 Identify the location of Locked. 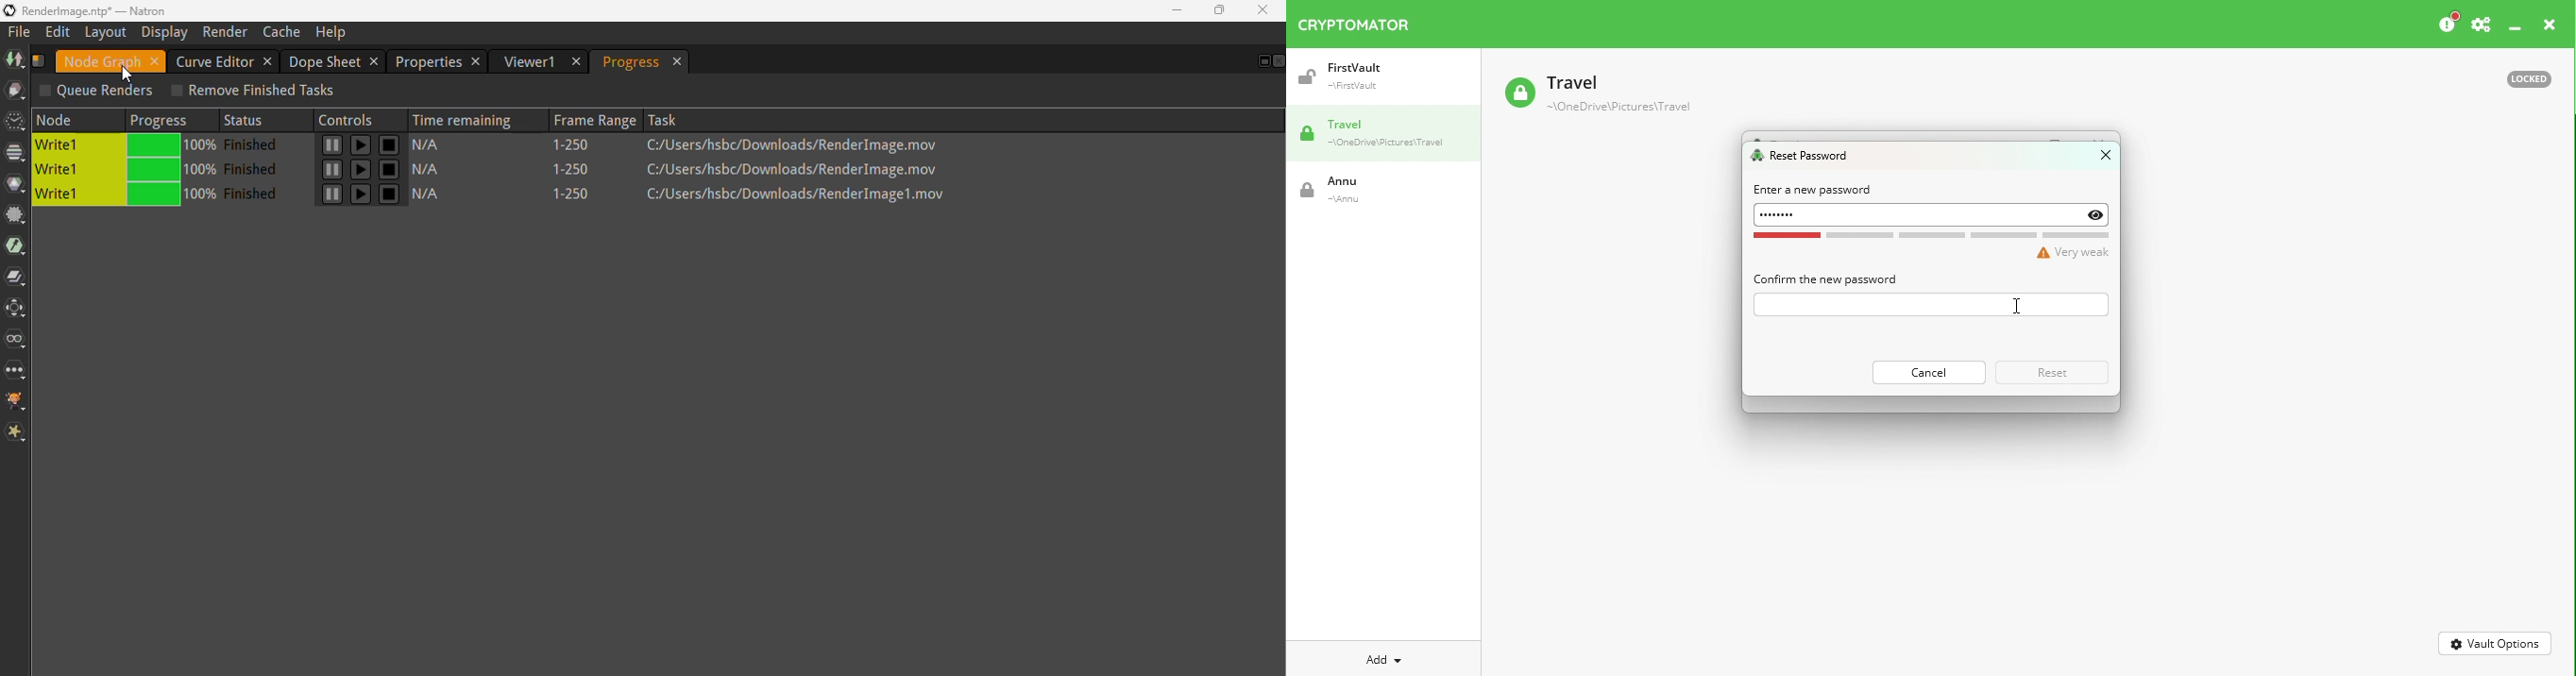
(2520, 77).